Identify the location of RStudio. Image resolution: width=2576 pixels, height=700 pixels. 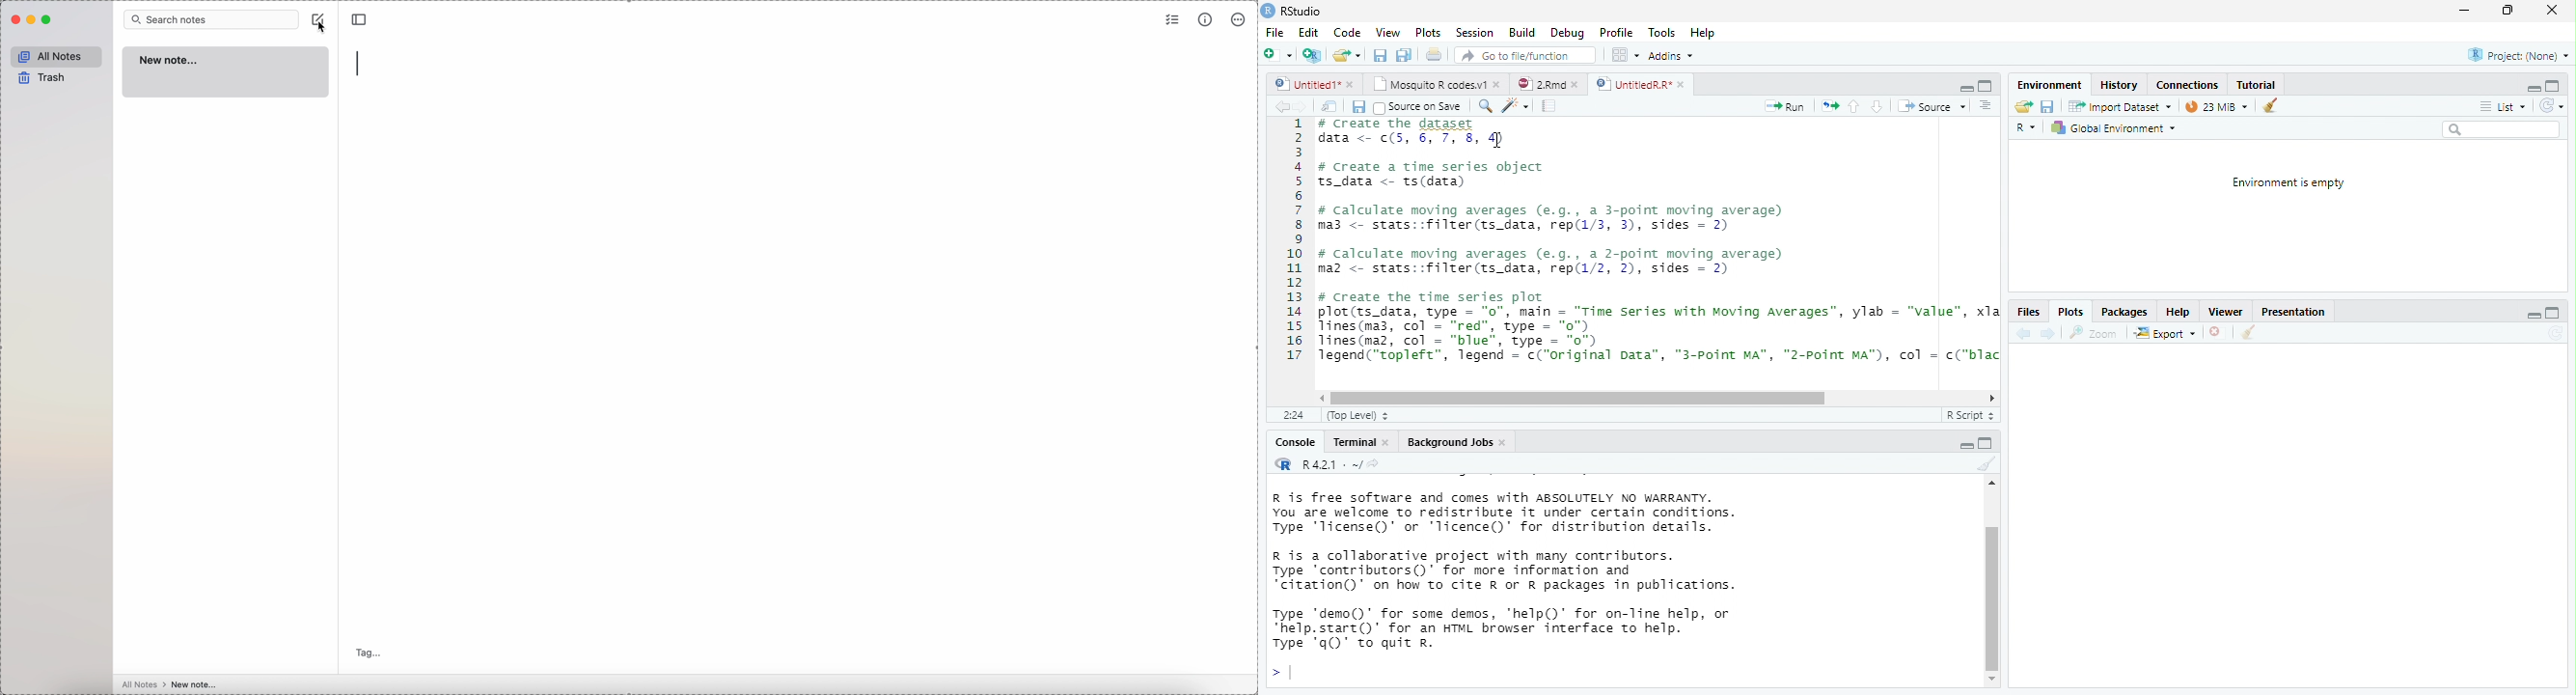
(1293, 10).